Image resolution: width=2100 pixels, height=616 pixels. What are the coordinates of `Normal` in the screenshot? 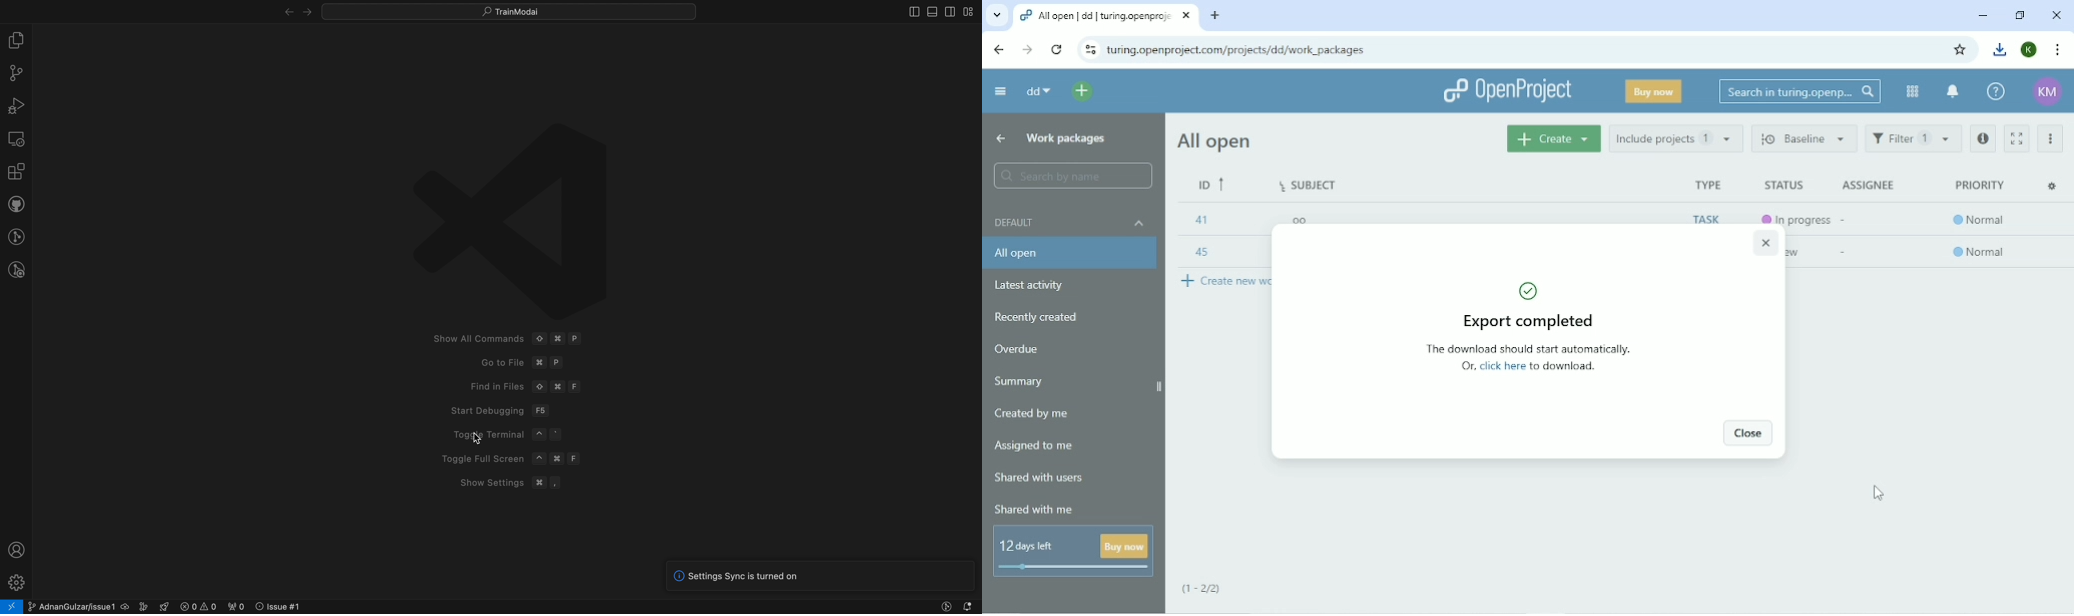 It's located at (1981, 253).